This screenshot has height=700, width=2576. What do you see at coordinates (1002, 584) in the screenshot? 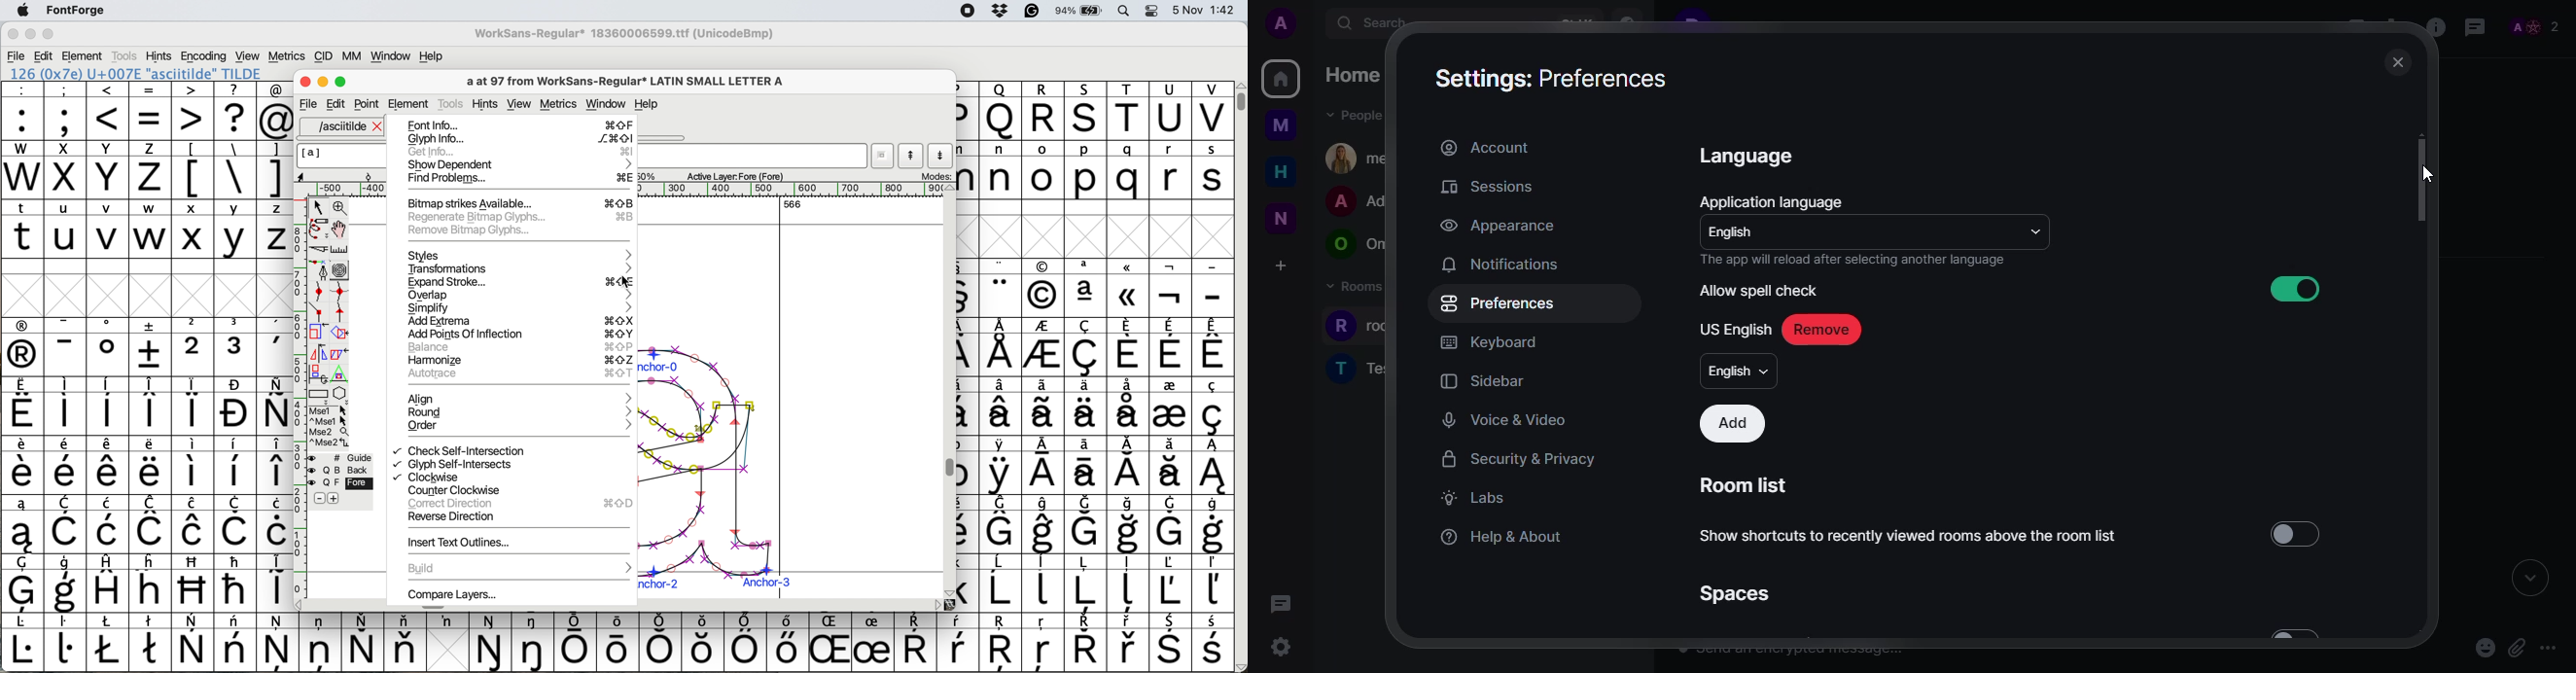
I see `symbol` at bounding box center [1002, 584].